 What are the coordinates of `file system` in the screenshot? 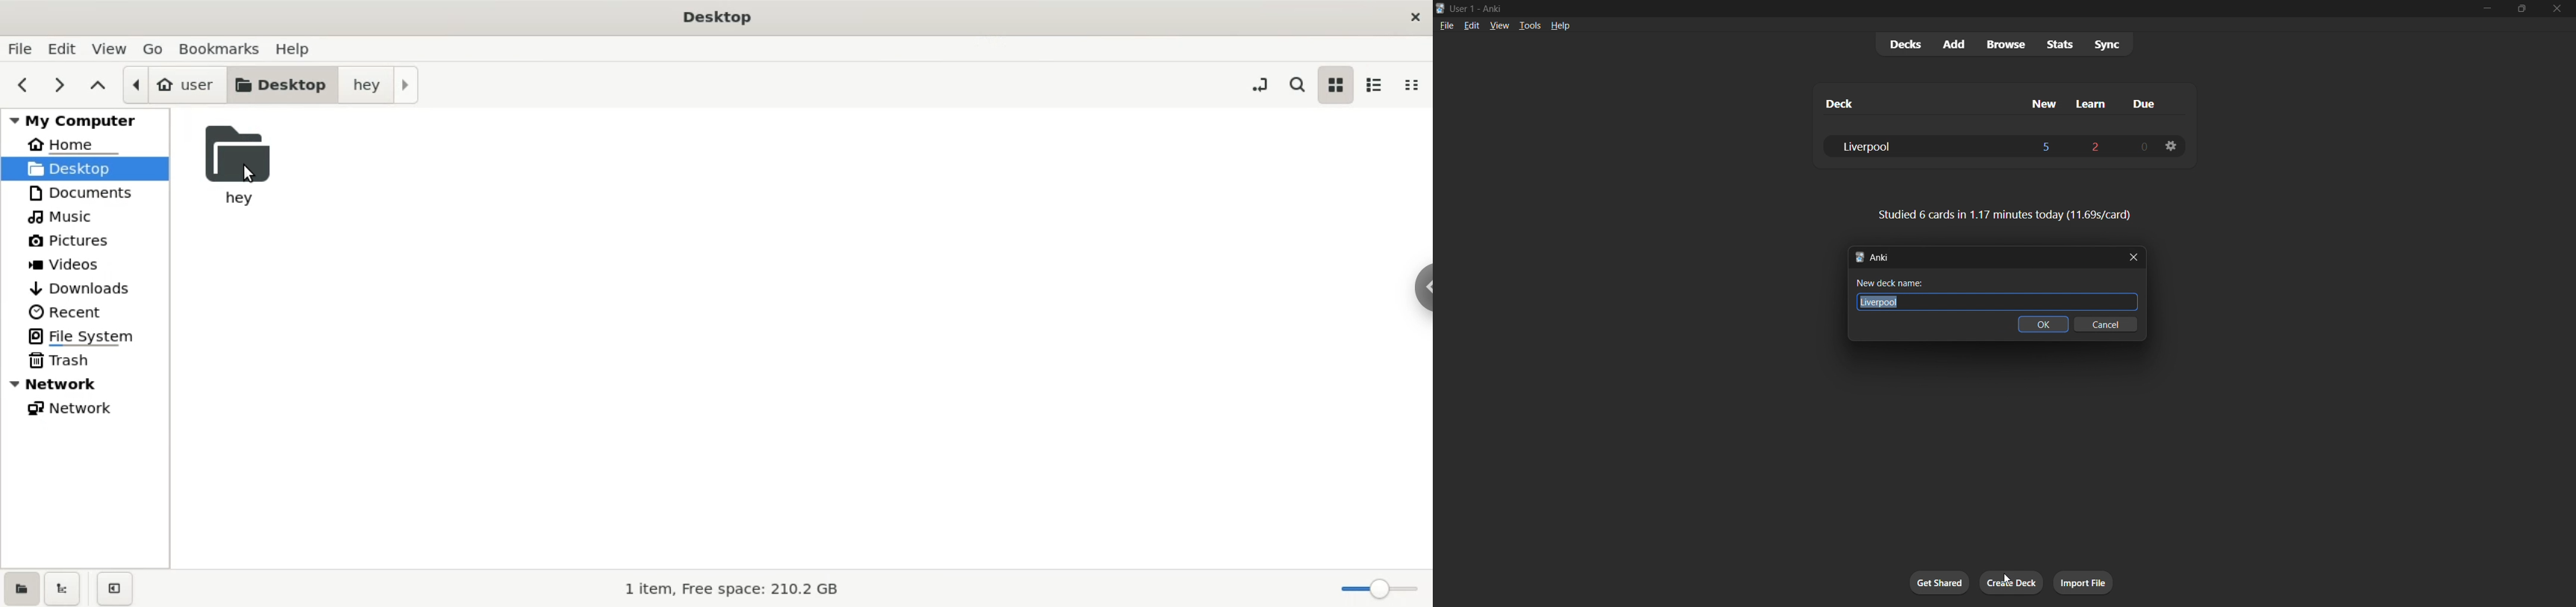 It's located at (90, 337).